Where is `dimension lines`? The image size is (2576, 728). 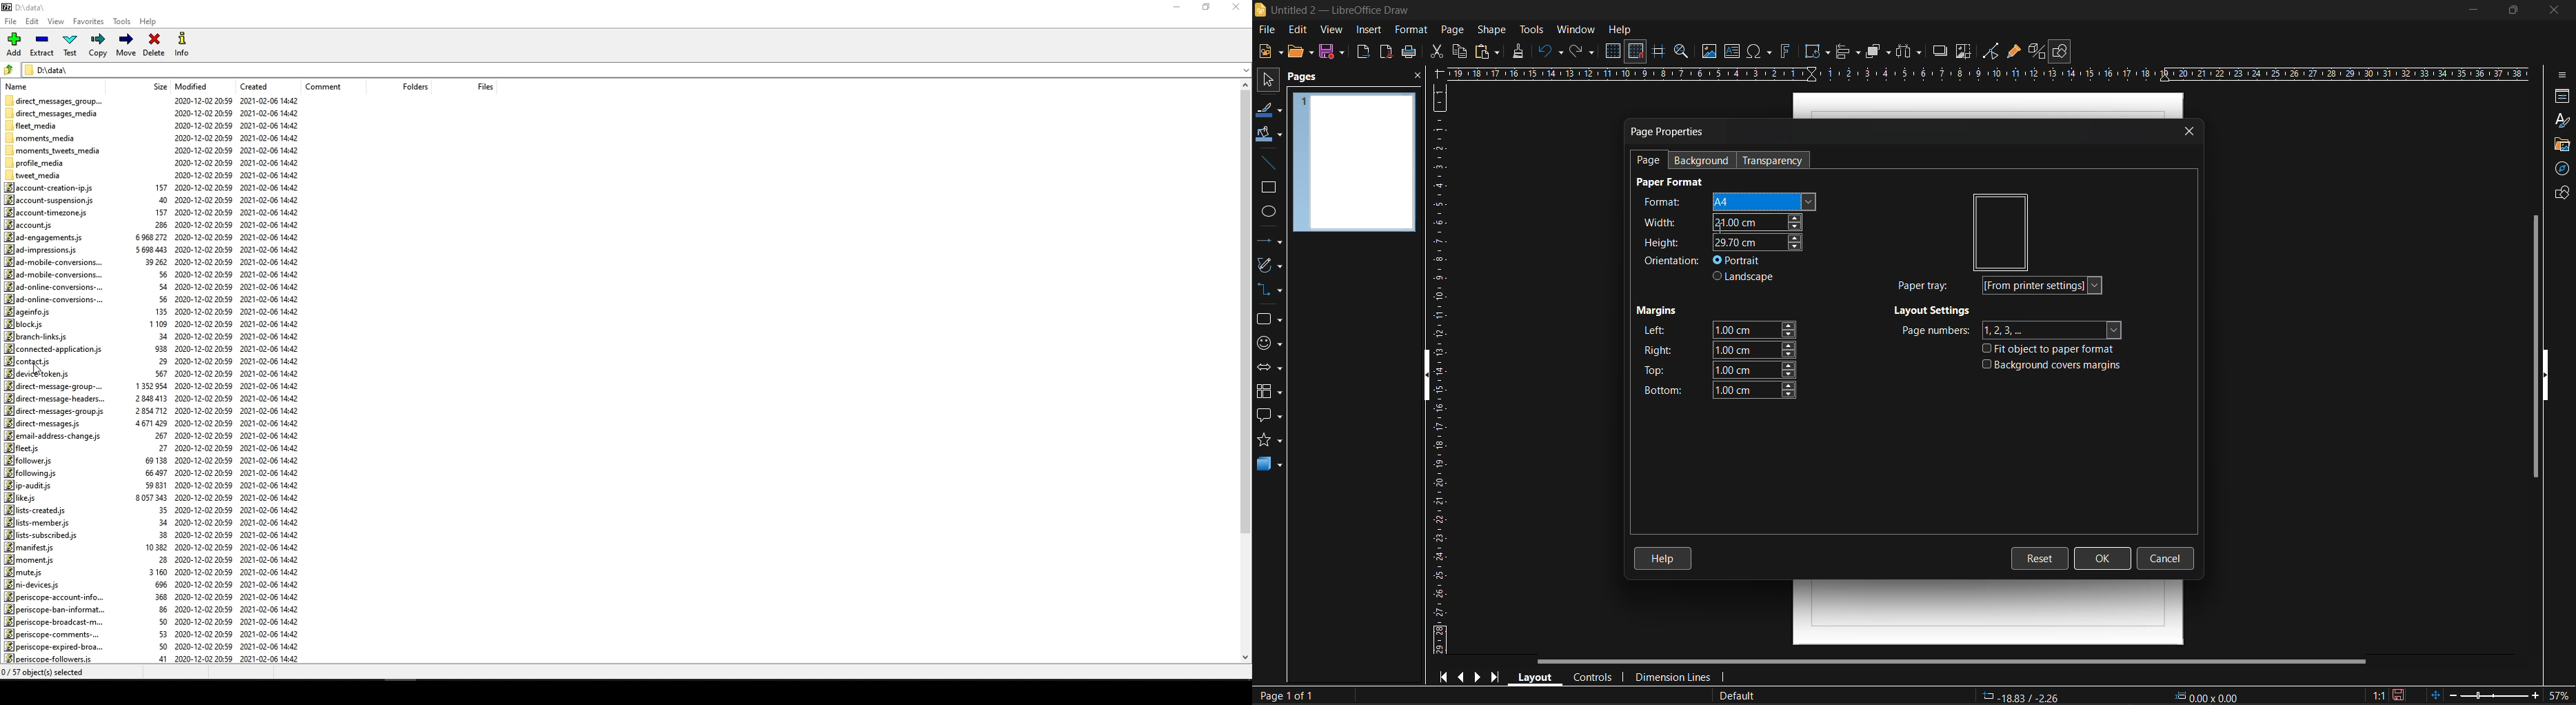 dimension lines is located at coordinates (1677, 676).